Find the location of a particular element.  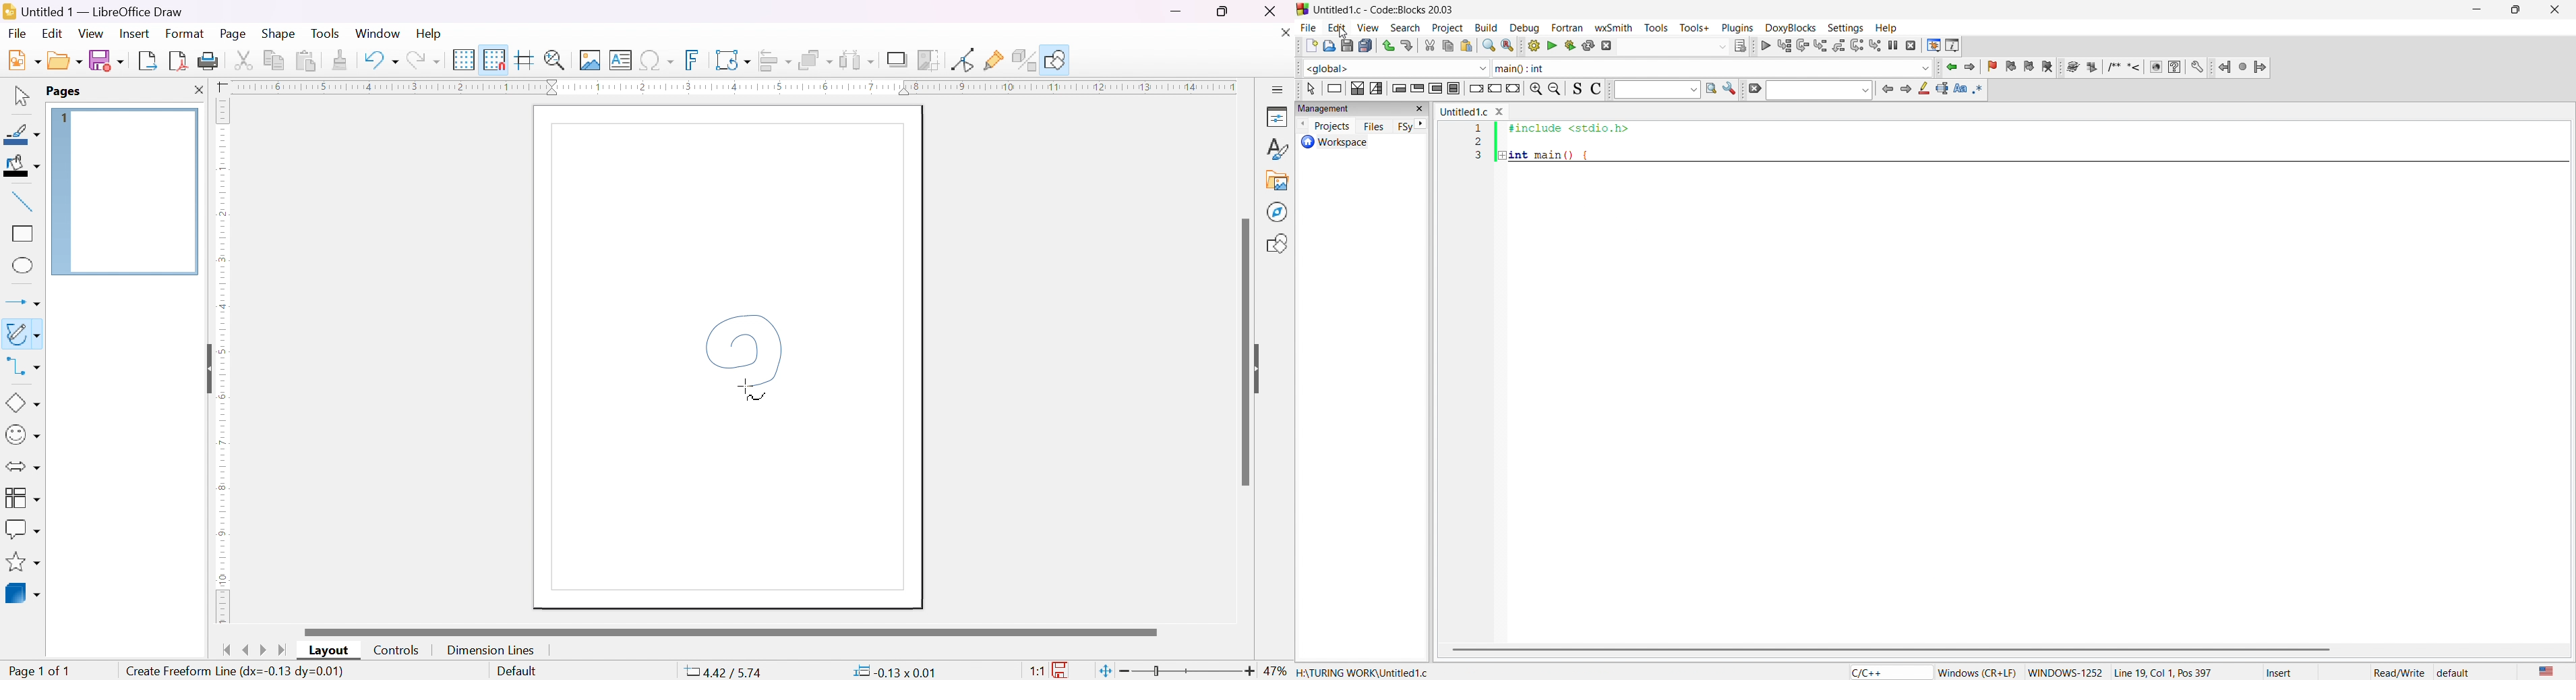

close is located at coordinates (2553, 10).